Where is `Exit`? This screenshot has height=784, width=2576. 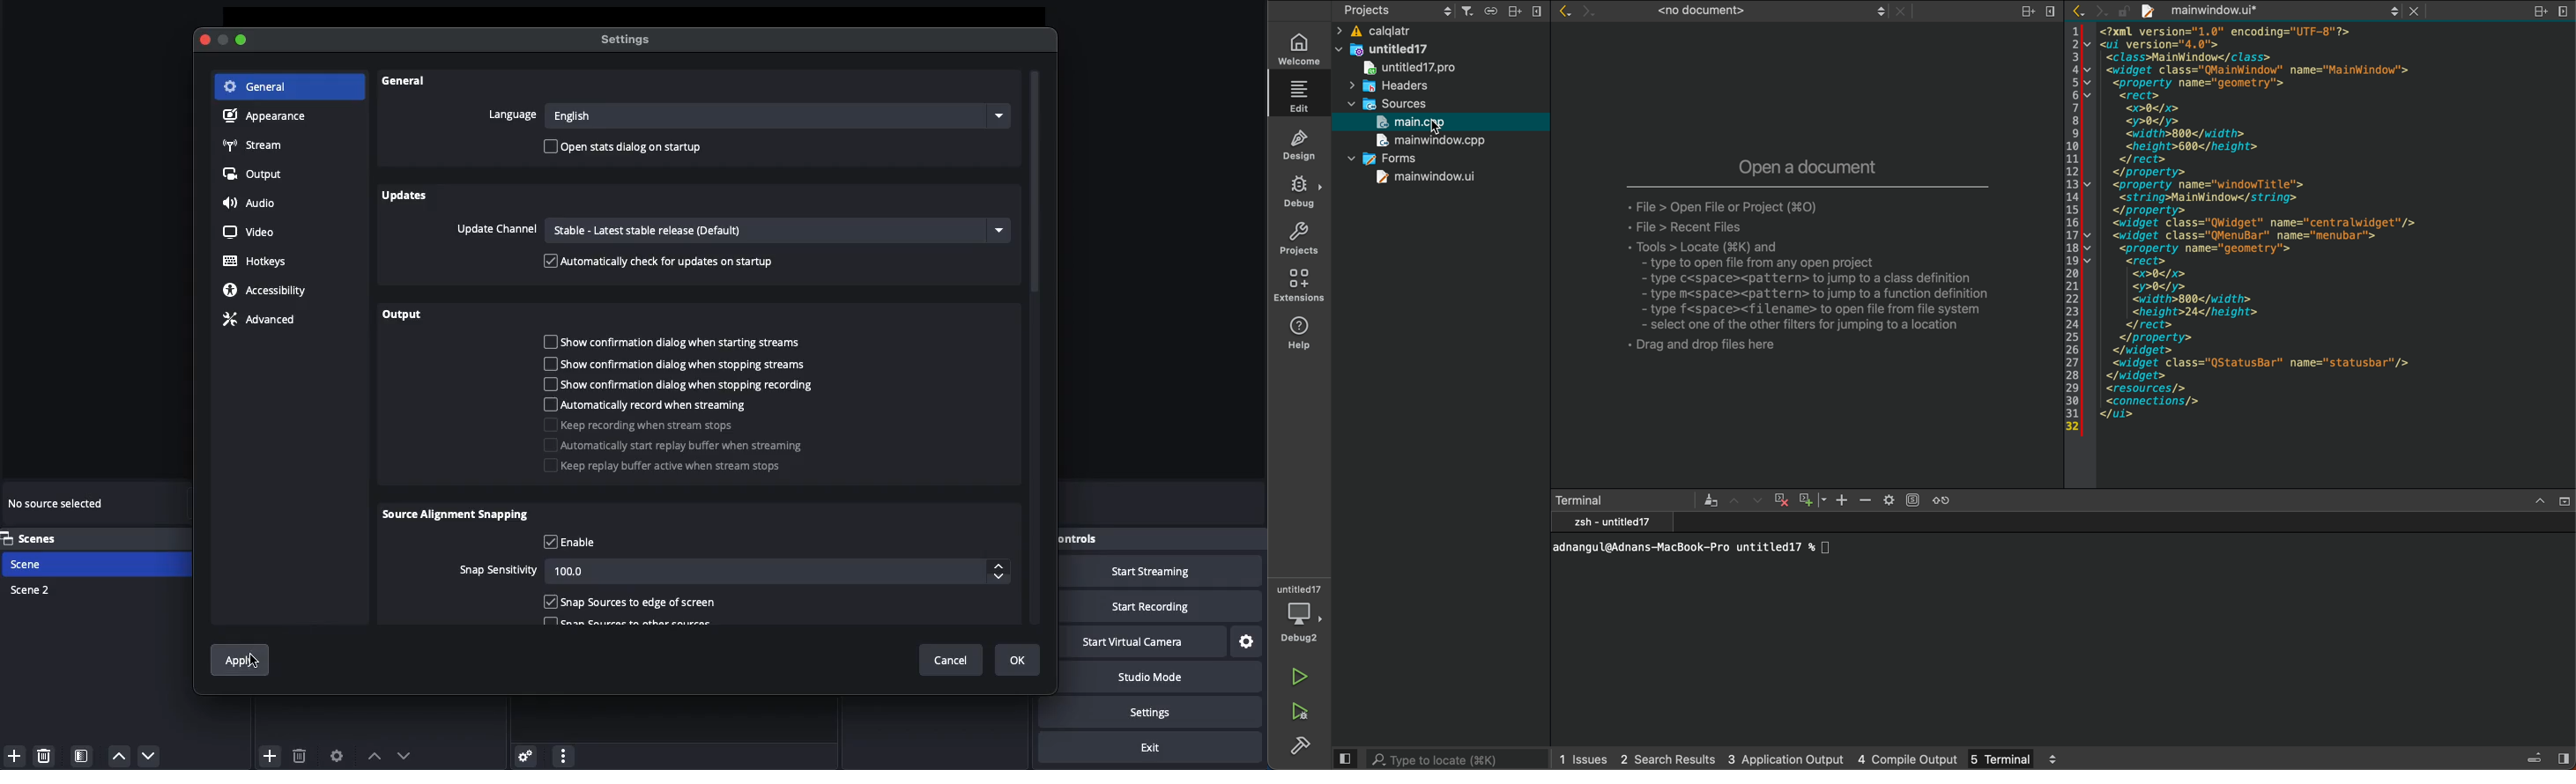
Exit is located at coordinates (1153, 749).